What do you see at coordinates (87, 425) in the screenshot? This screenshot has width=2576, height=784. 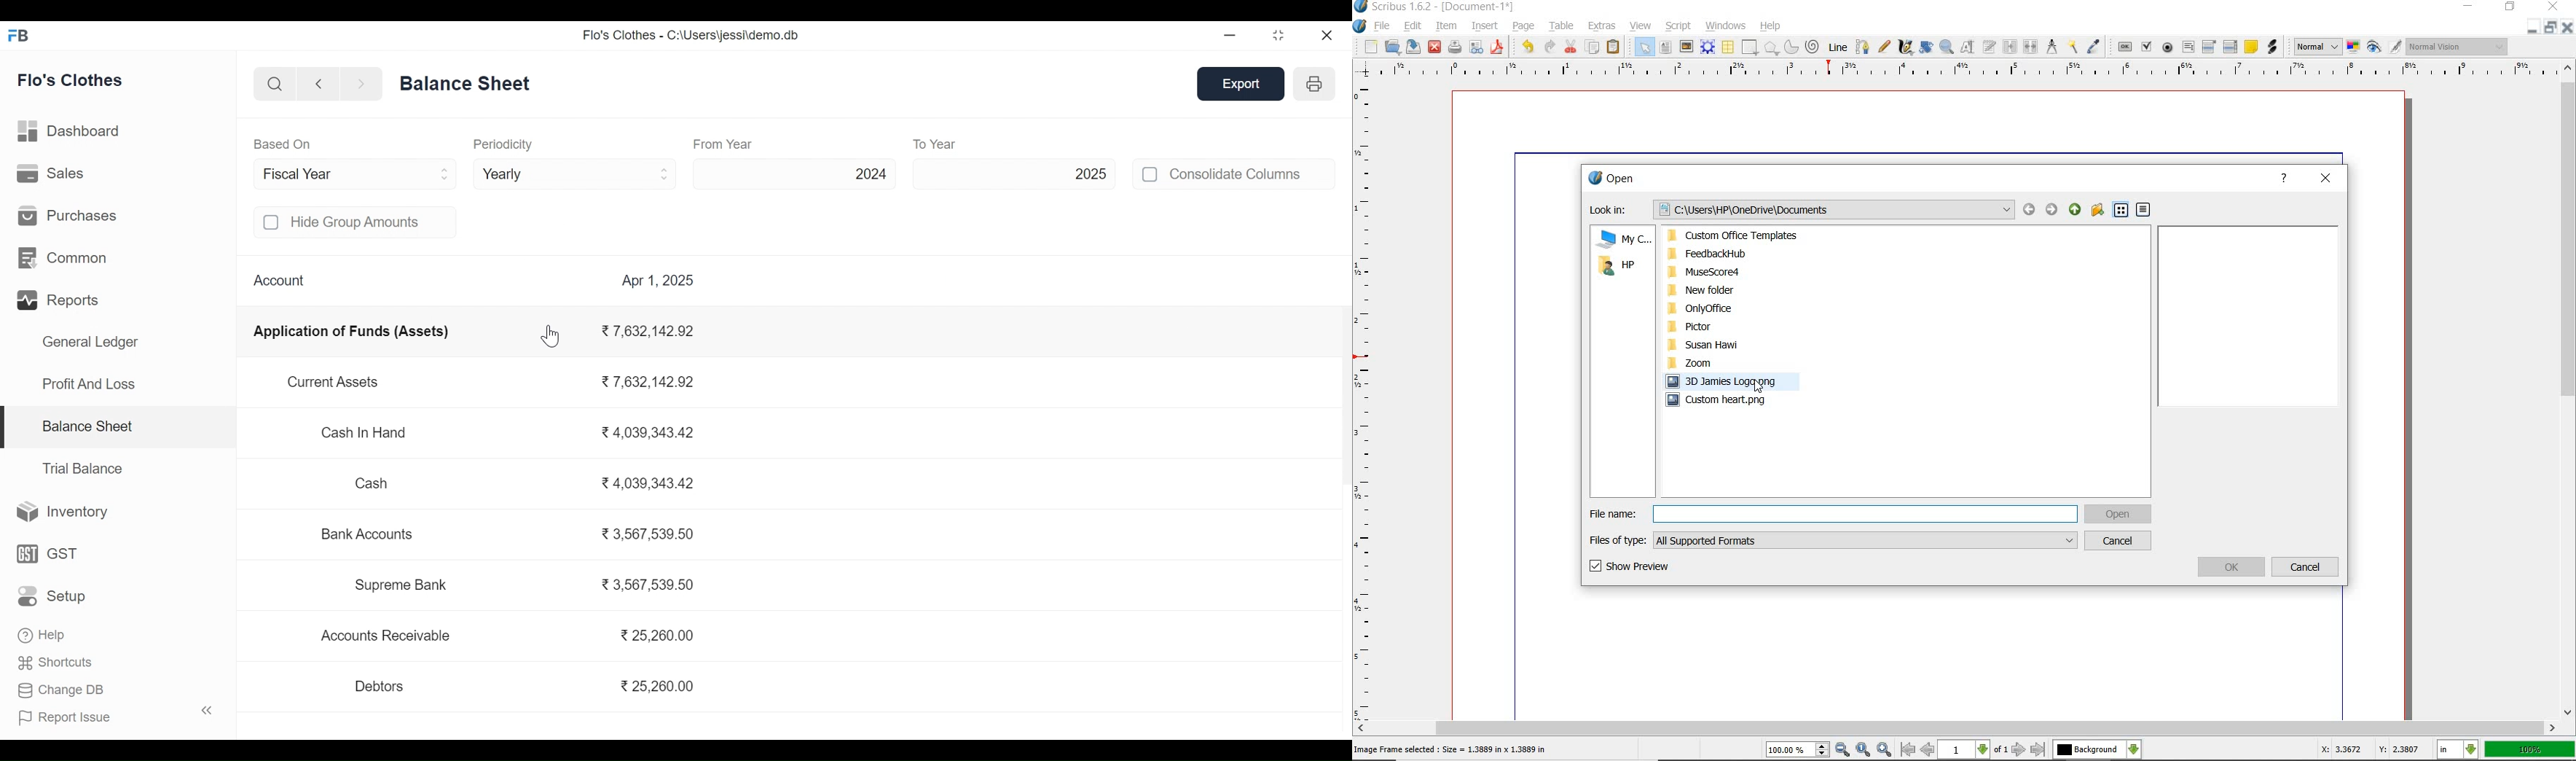 I see `Balance Sheet` at bounding box center [87, 425].